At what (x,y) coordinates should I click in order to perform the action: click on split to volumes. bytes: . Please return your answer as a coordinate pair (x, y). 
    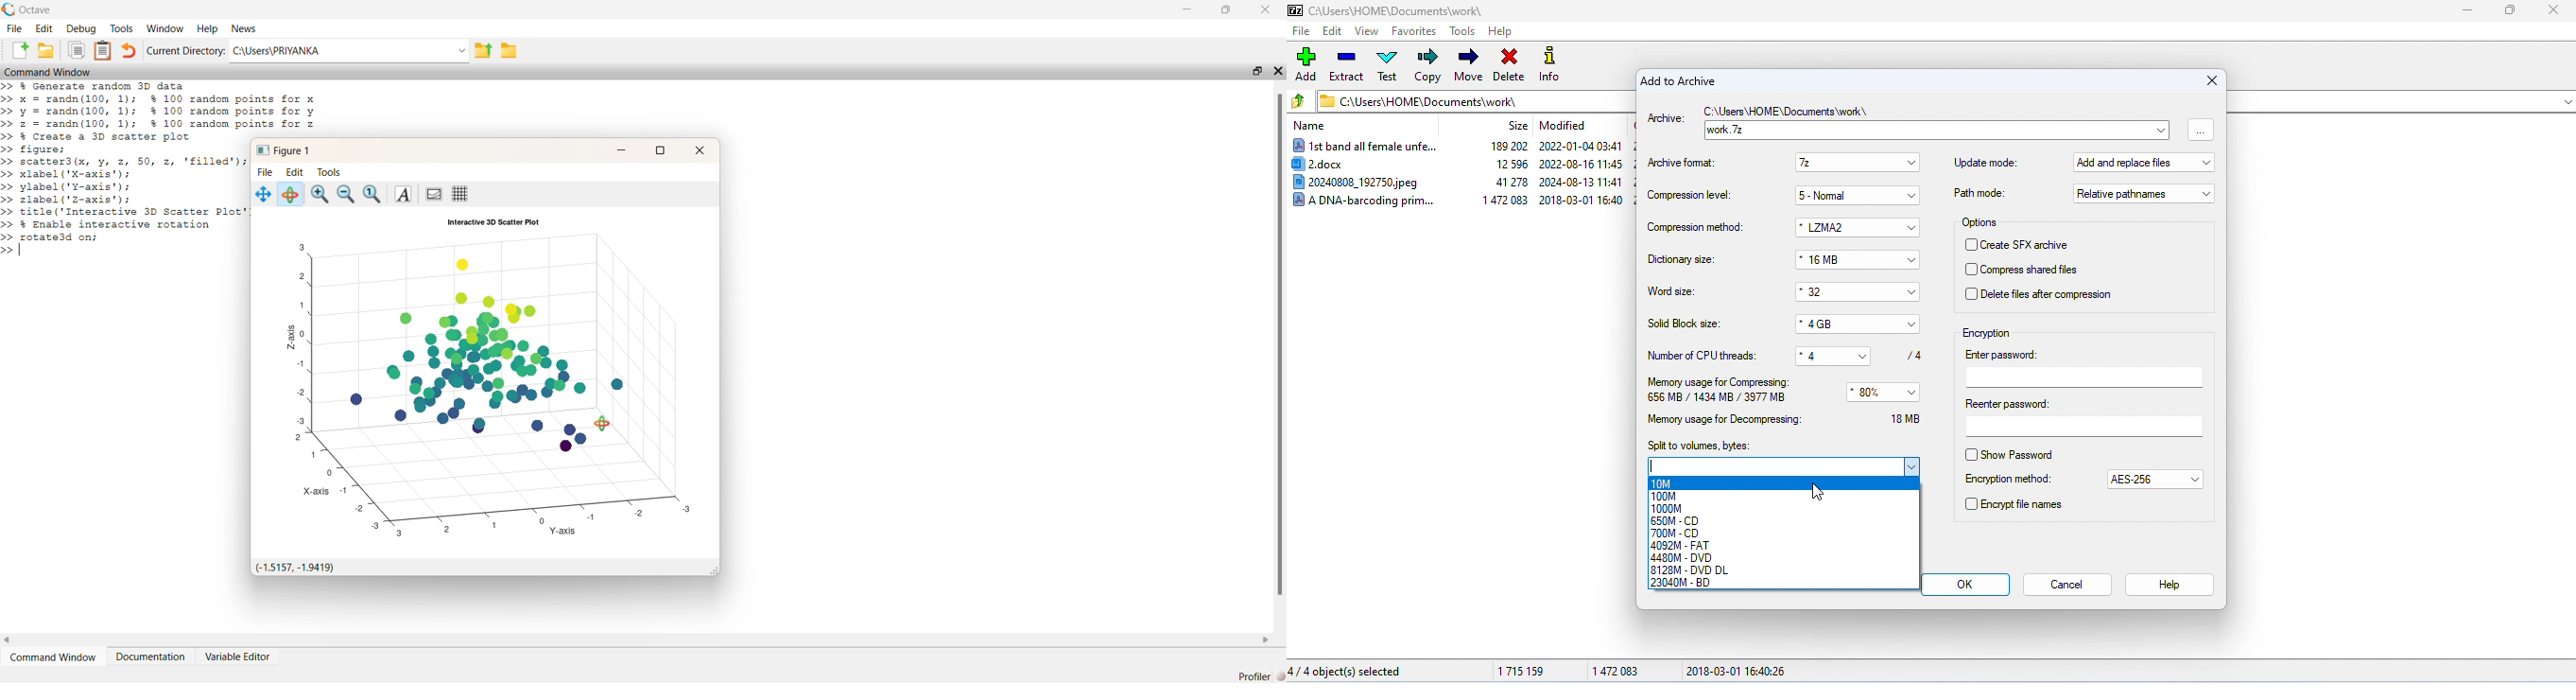
    Looking at the image, I should click on (1699, 446).